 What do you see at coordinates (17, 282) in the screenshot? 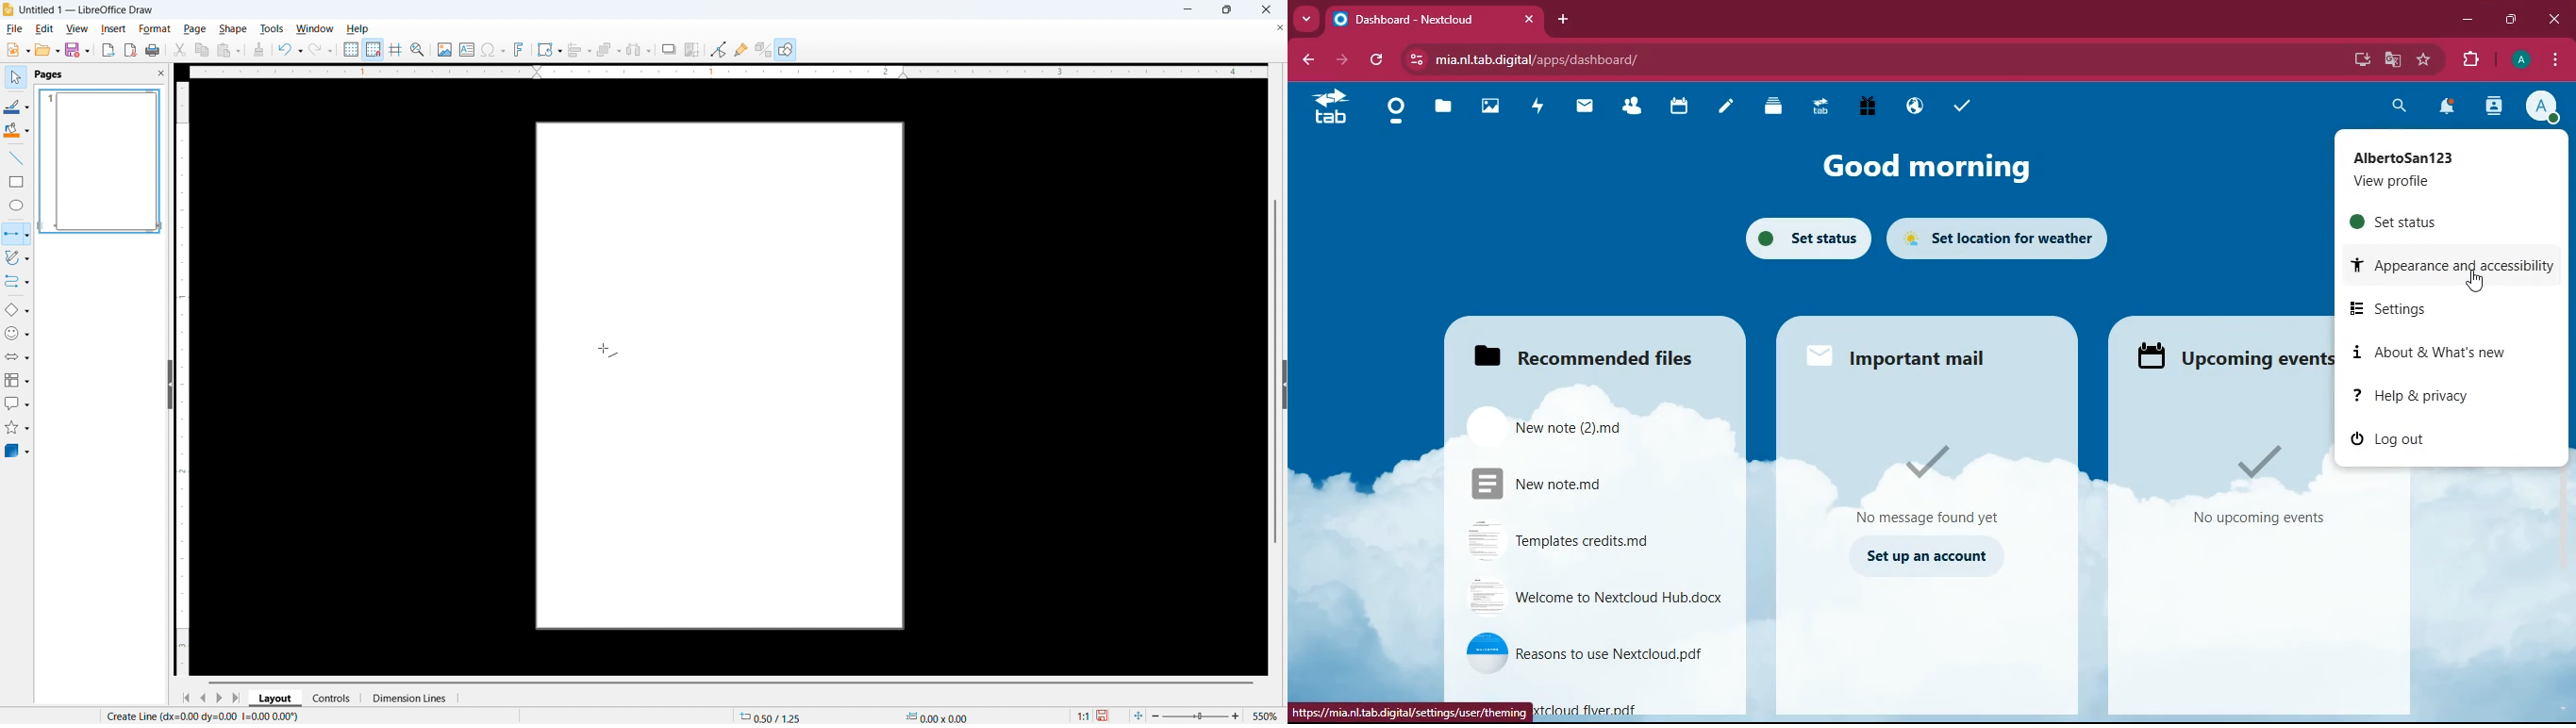
I see `Connectors ` at bounding box center [17, 282].